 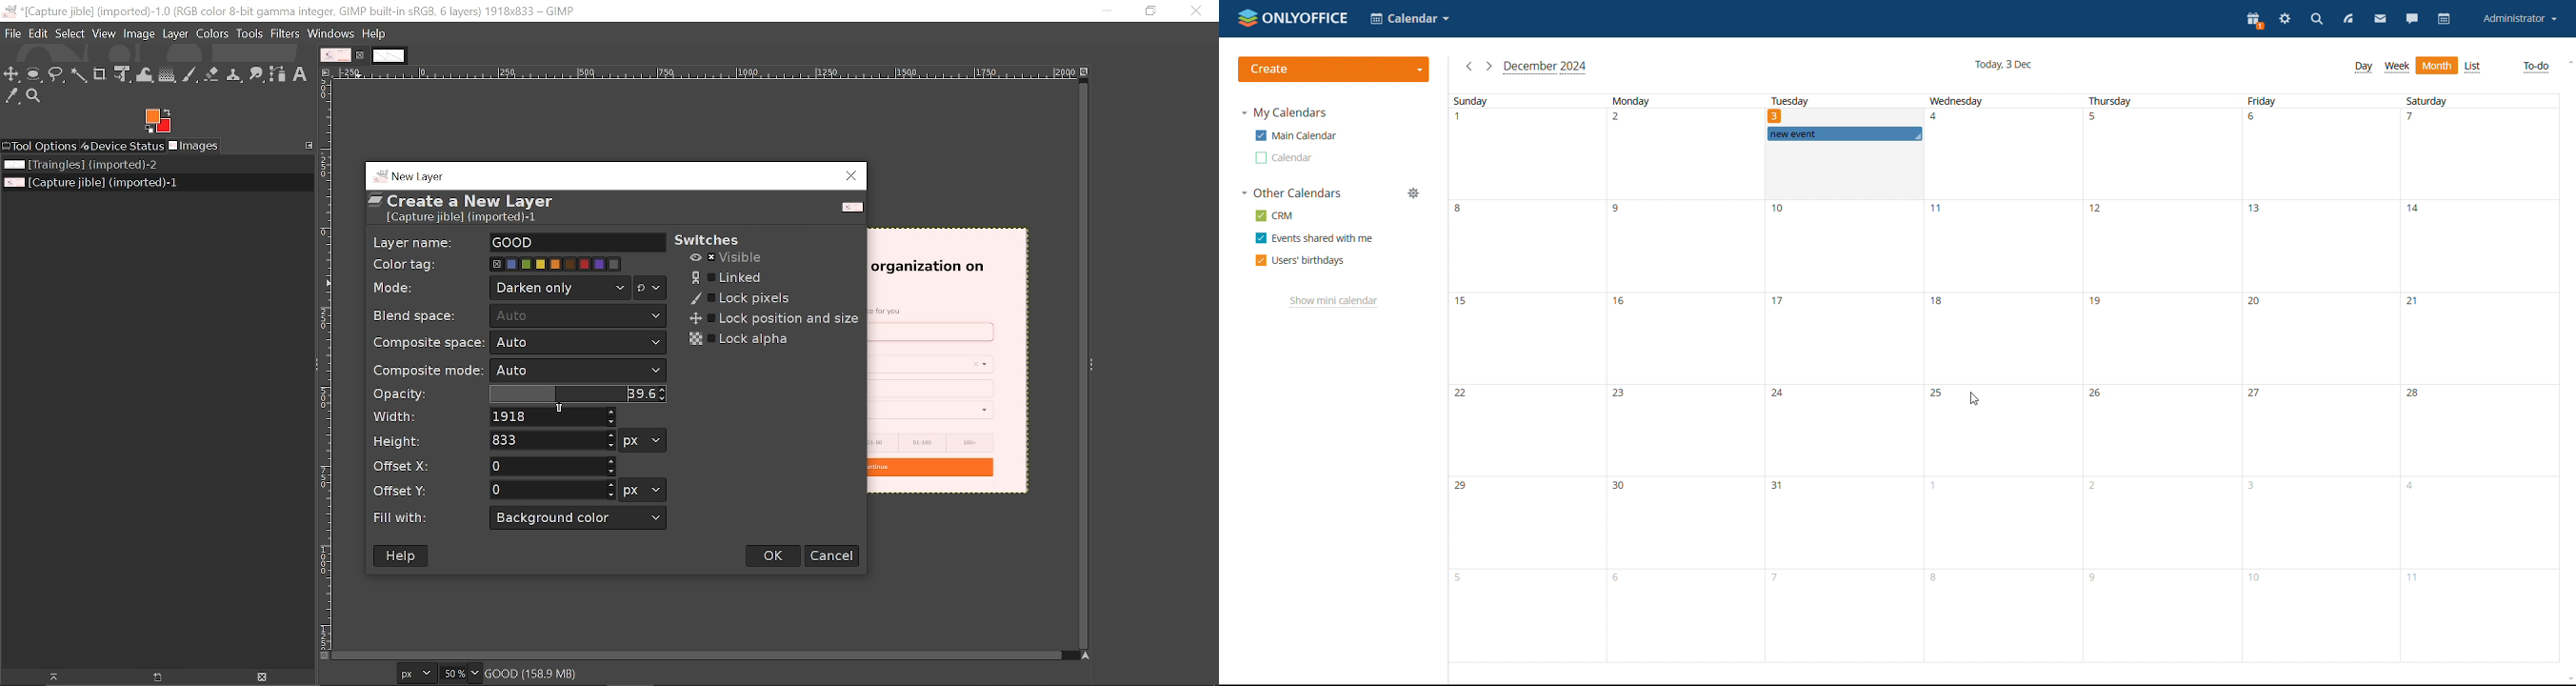 I want to click on other calendars, so click(x=1291, y=192).